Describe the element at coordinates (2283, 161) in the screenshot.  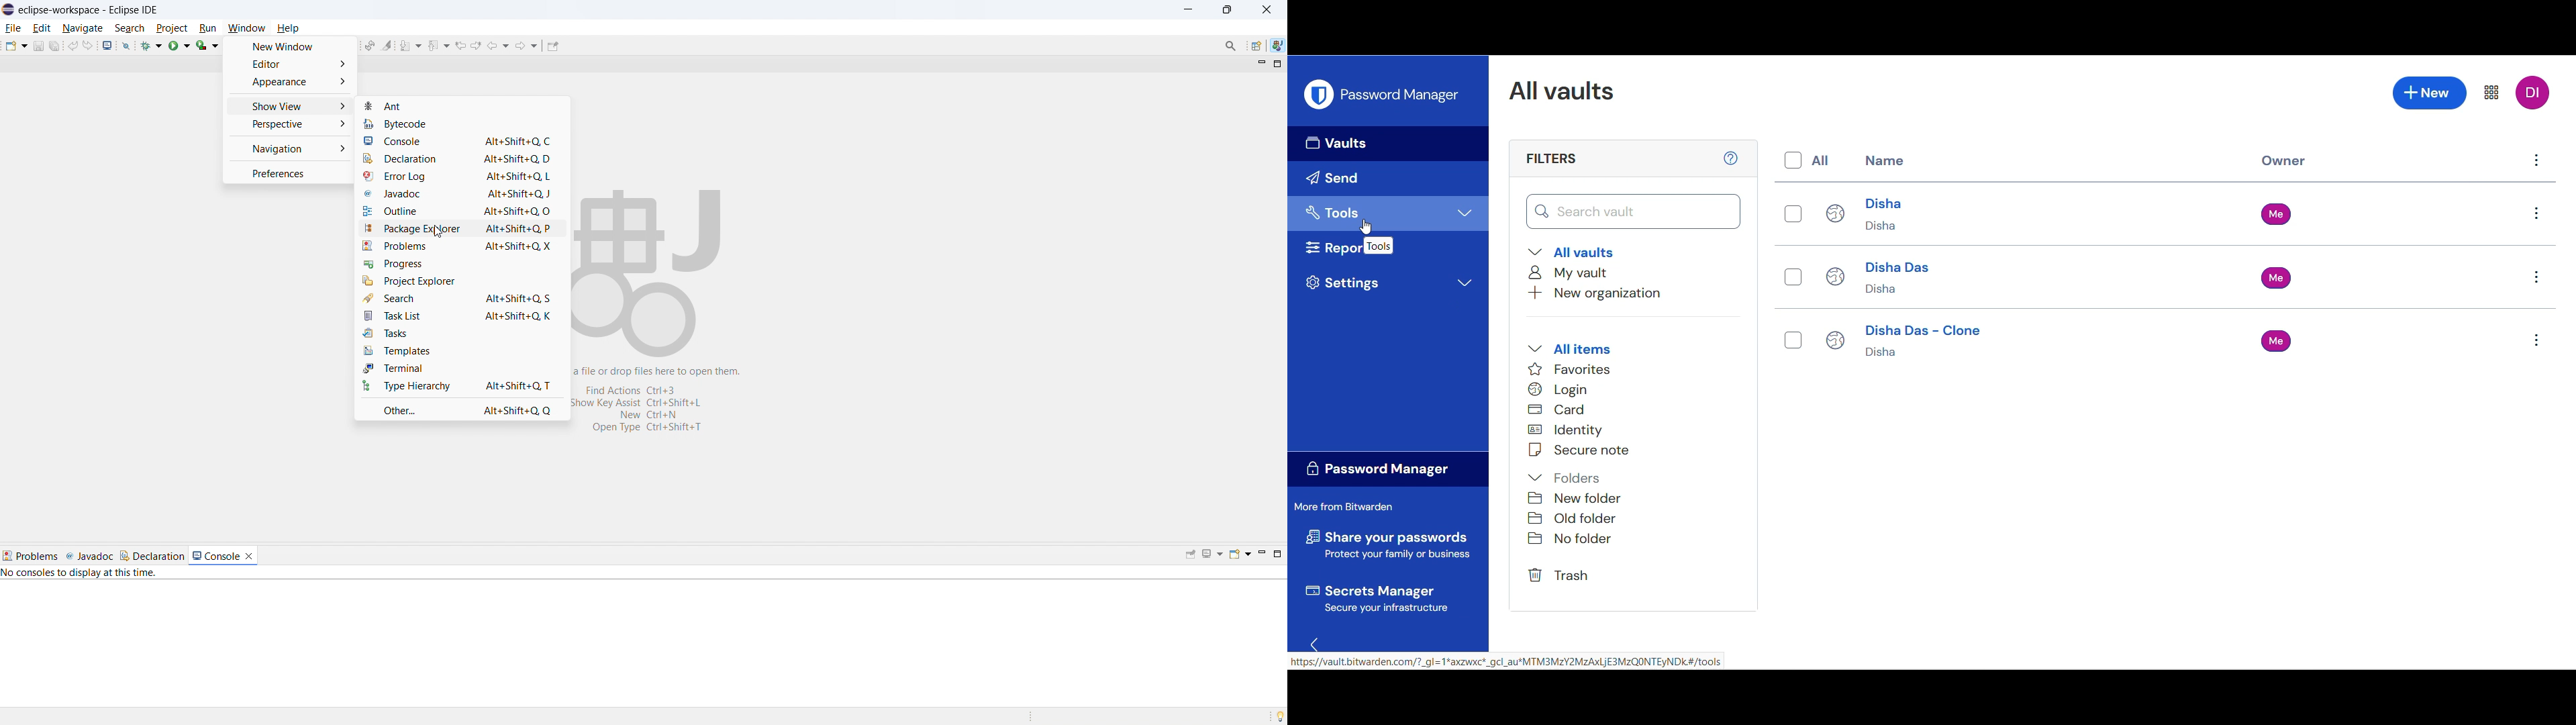
I see `Owner column` at that location.